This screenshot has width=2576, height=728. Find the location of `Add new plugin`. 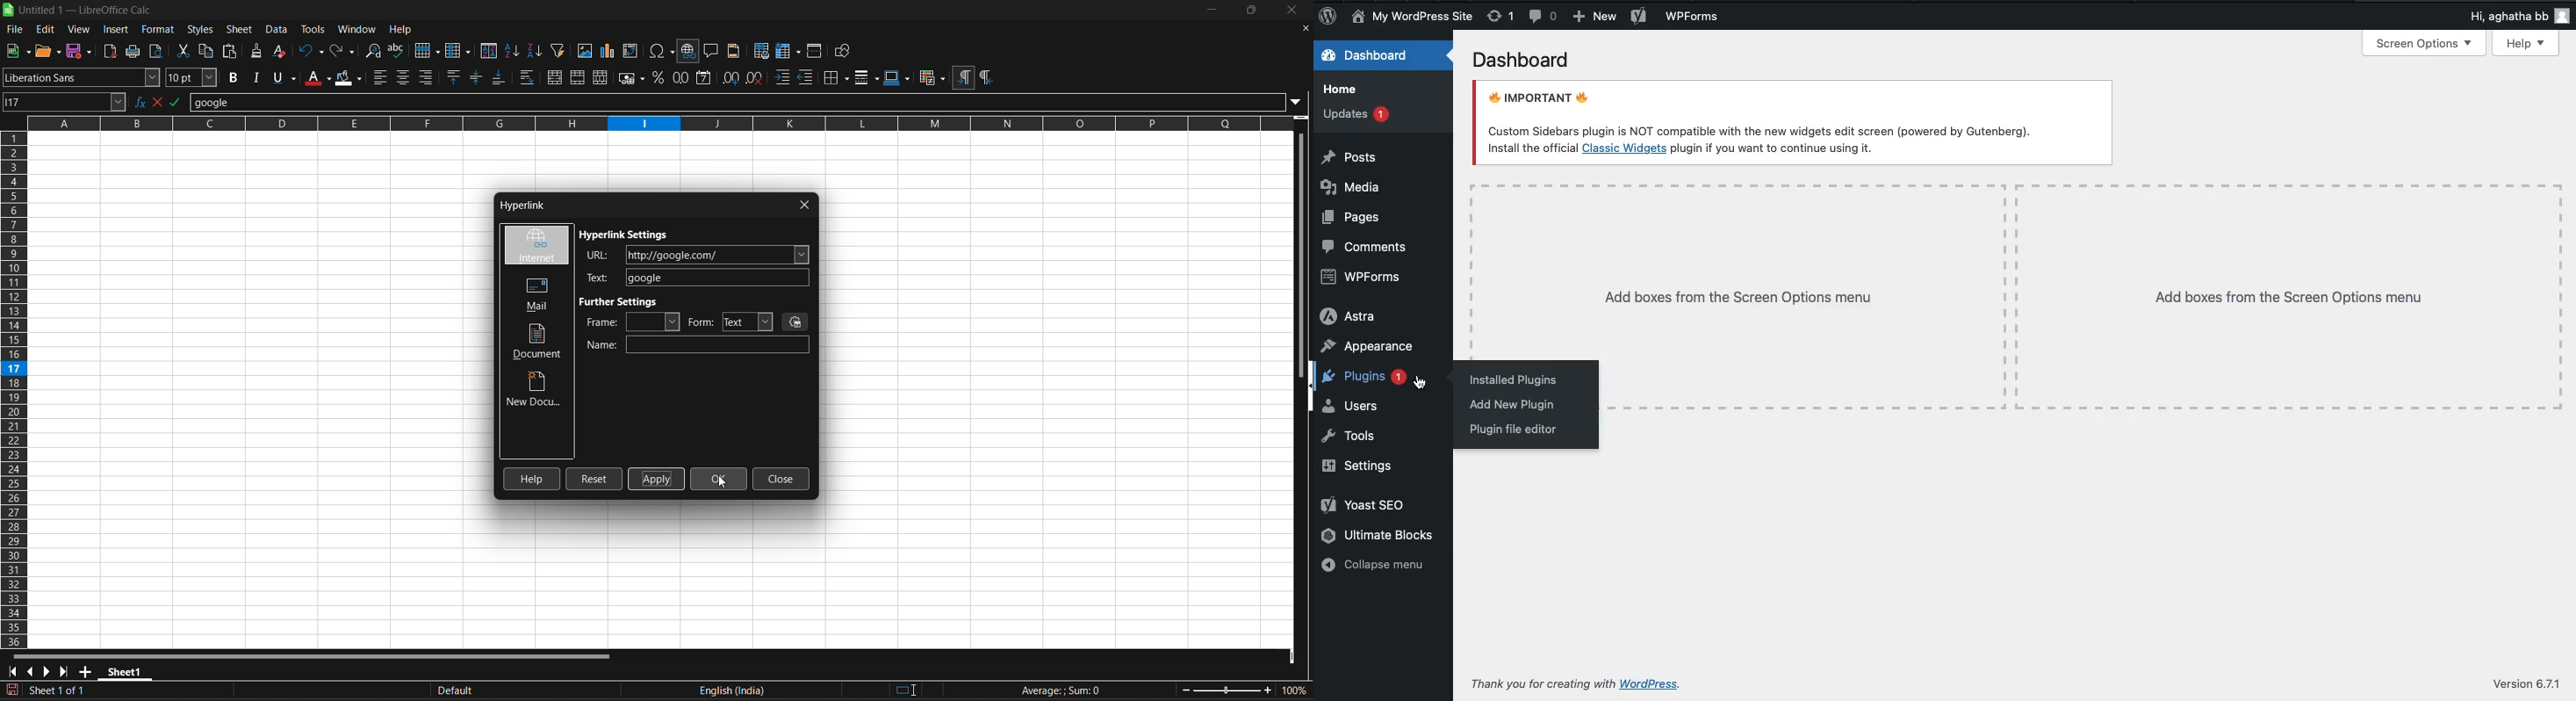

Add new plugin is located at coordinates (1514, 404).